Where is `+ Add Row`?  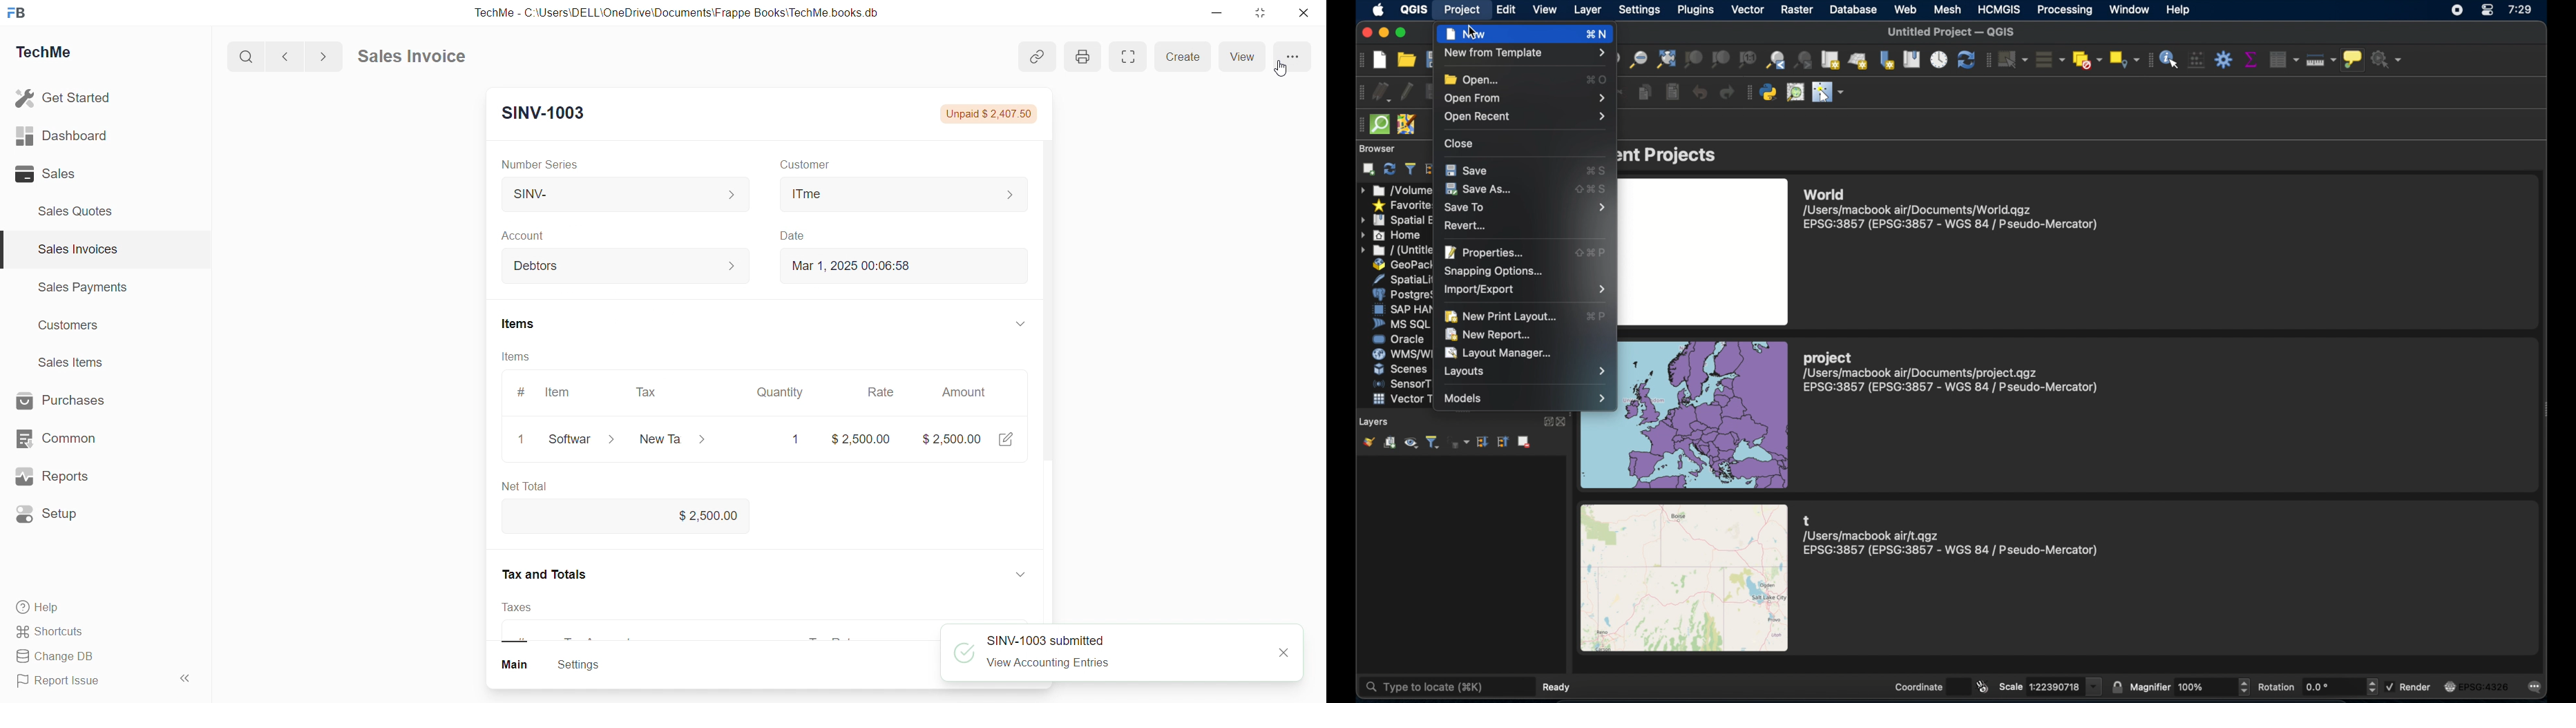 + Add Row is located at coordinates (540, 487).